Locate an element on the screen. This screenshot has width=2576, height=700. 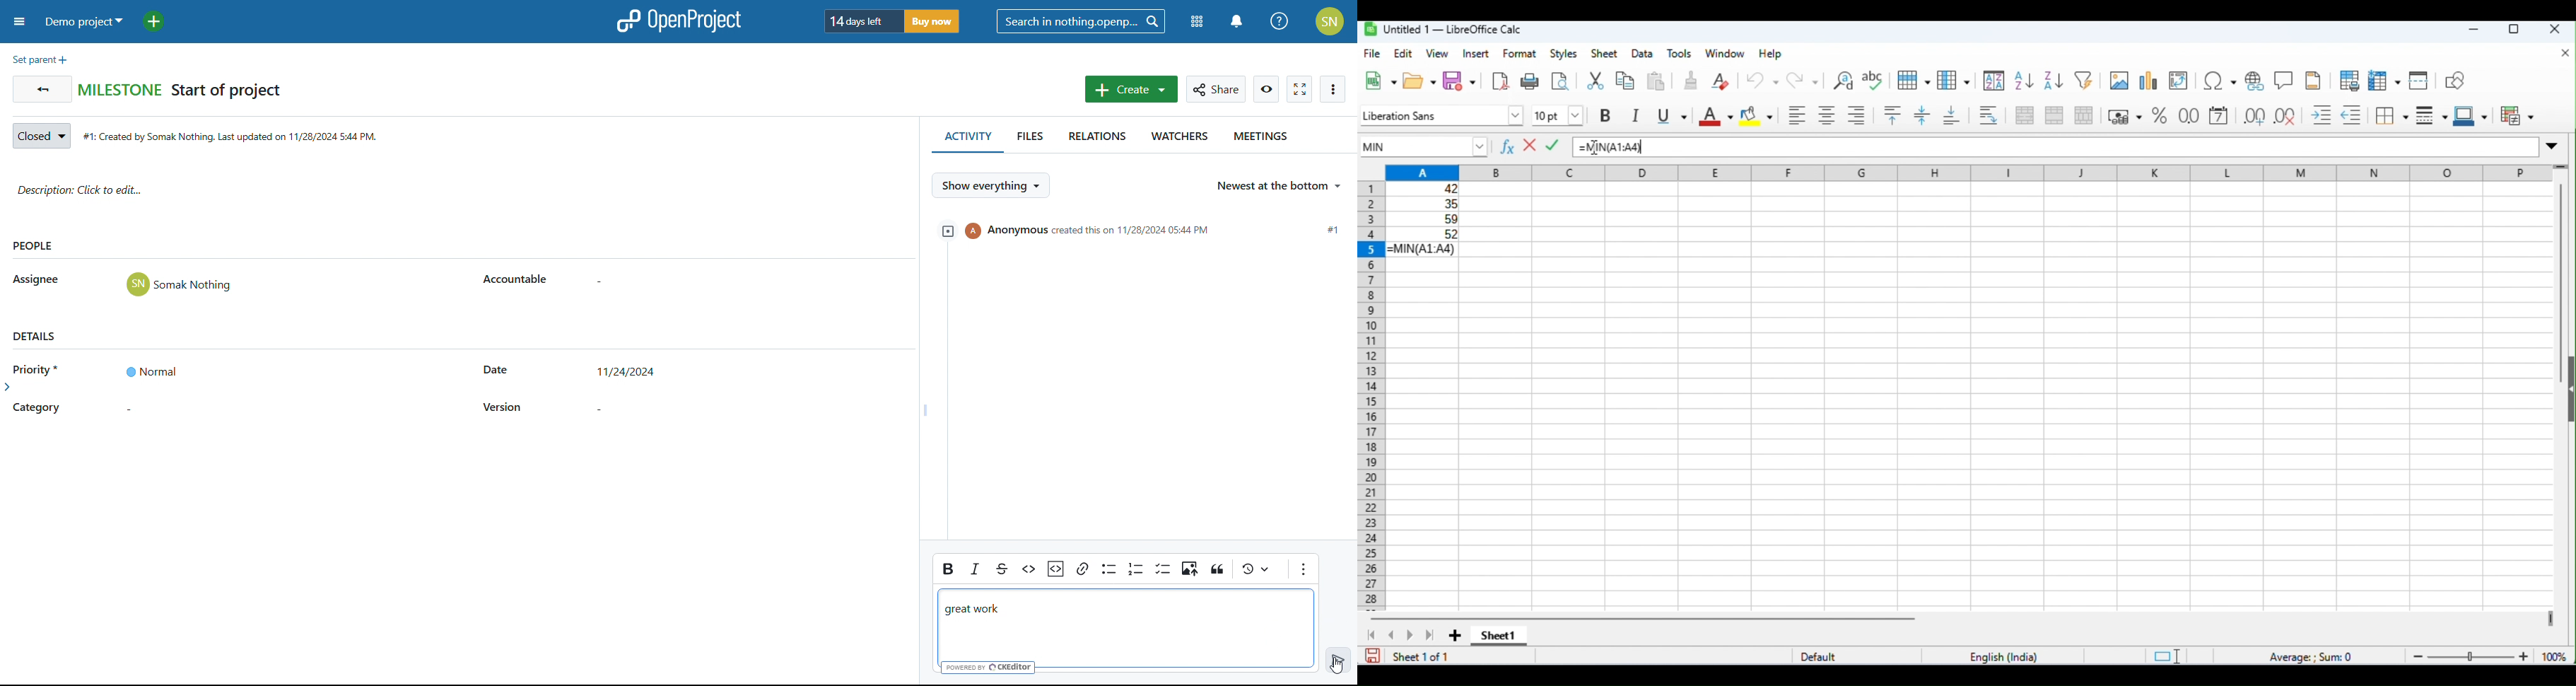
formula for MIN function is located at coordinates (1421, 250).